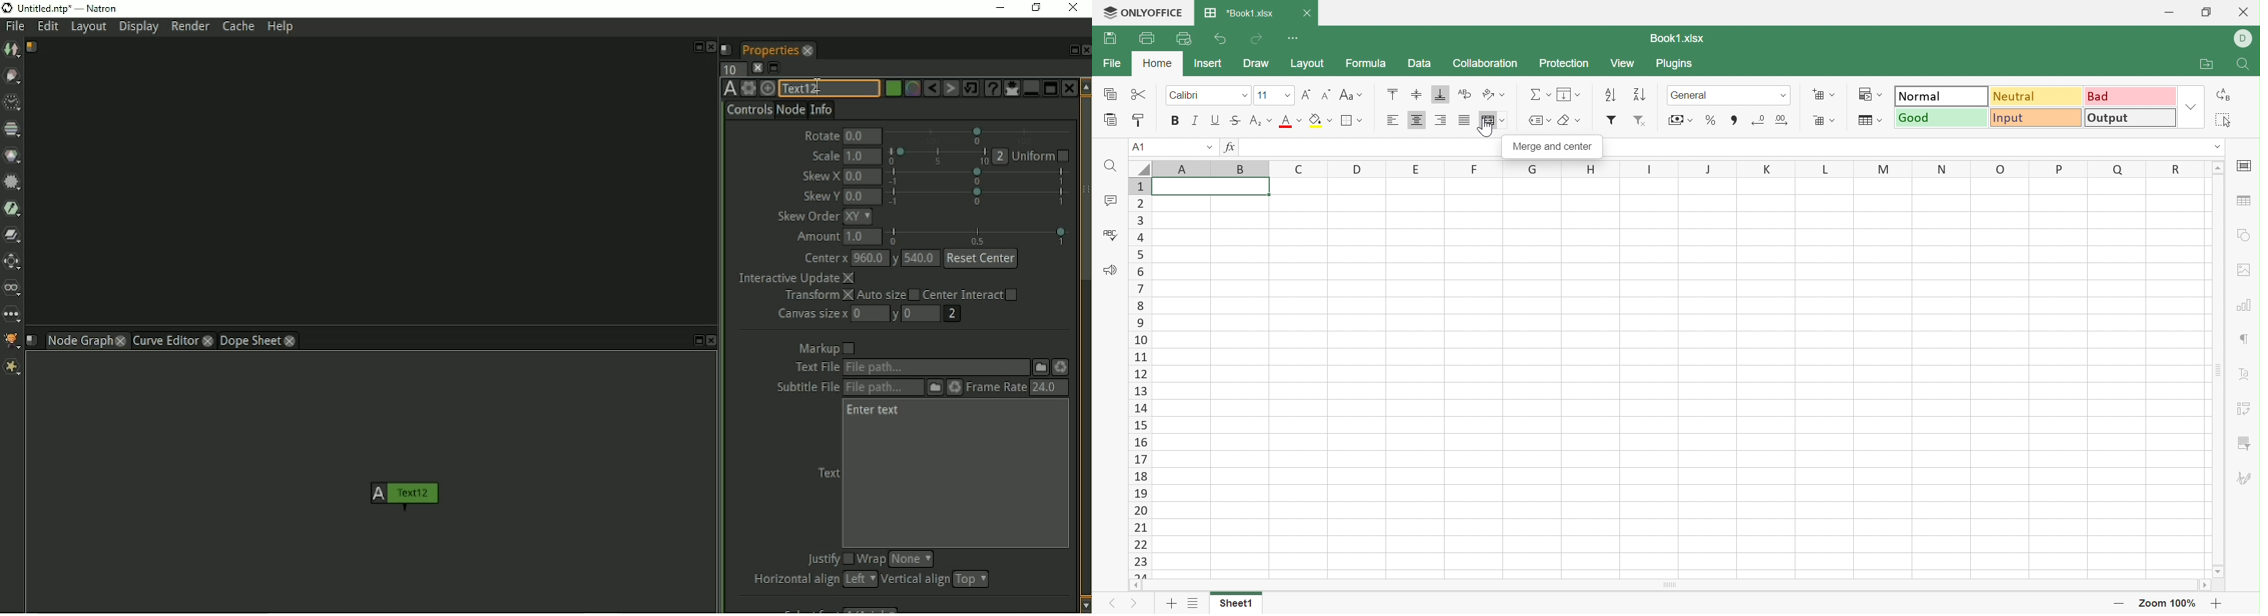  Describe the element at coordinates (1668, 169) in the screenshot. I see `Column Names` at that location.